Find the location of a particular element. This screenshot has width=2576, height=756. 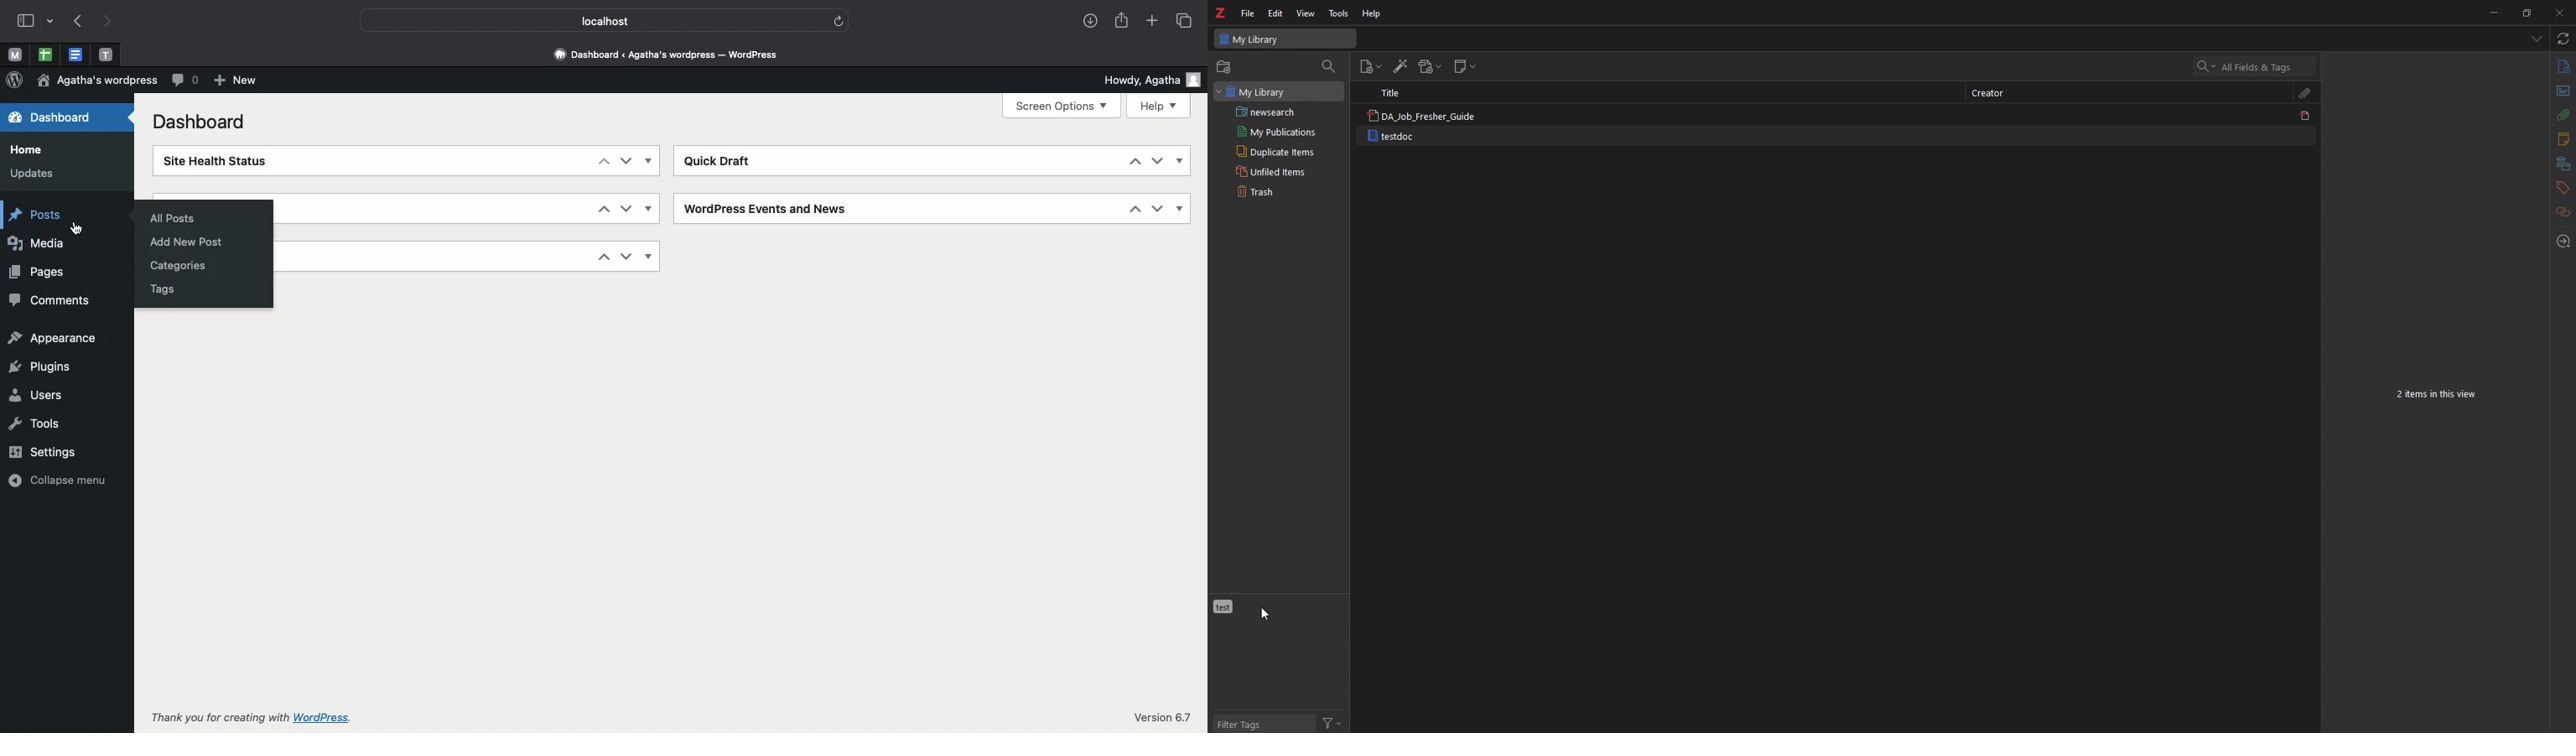

Up is located at coordinates (603, 159).